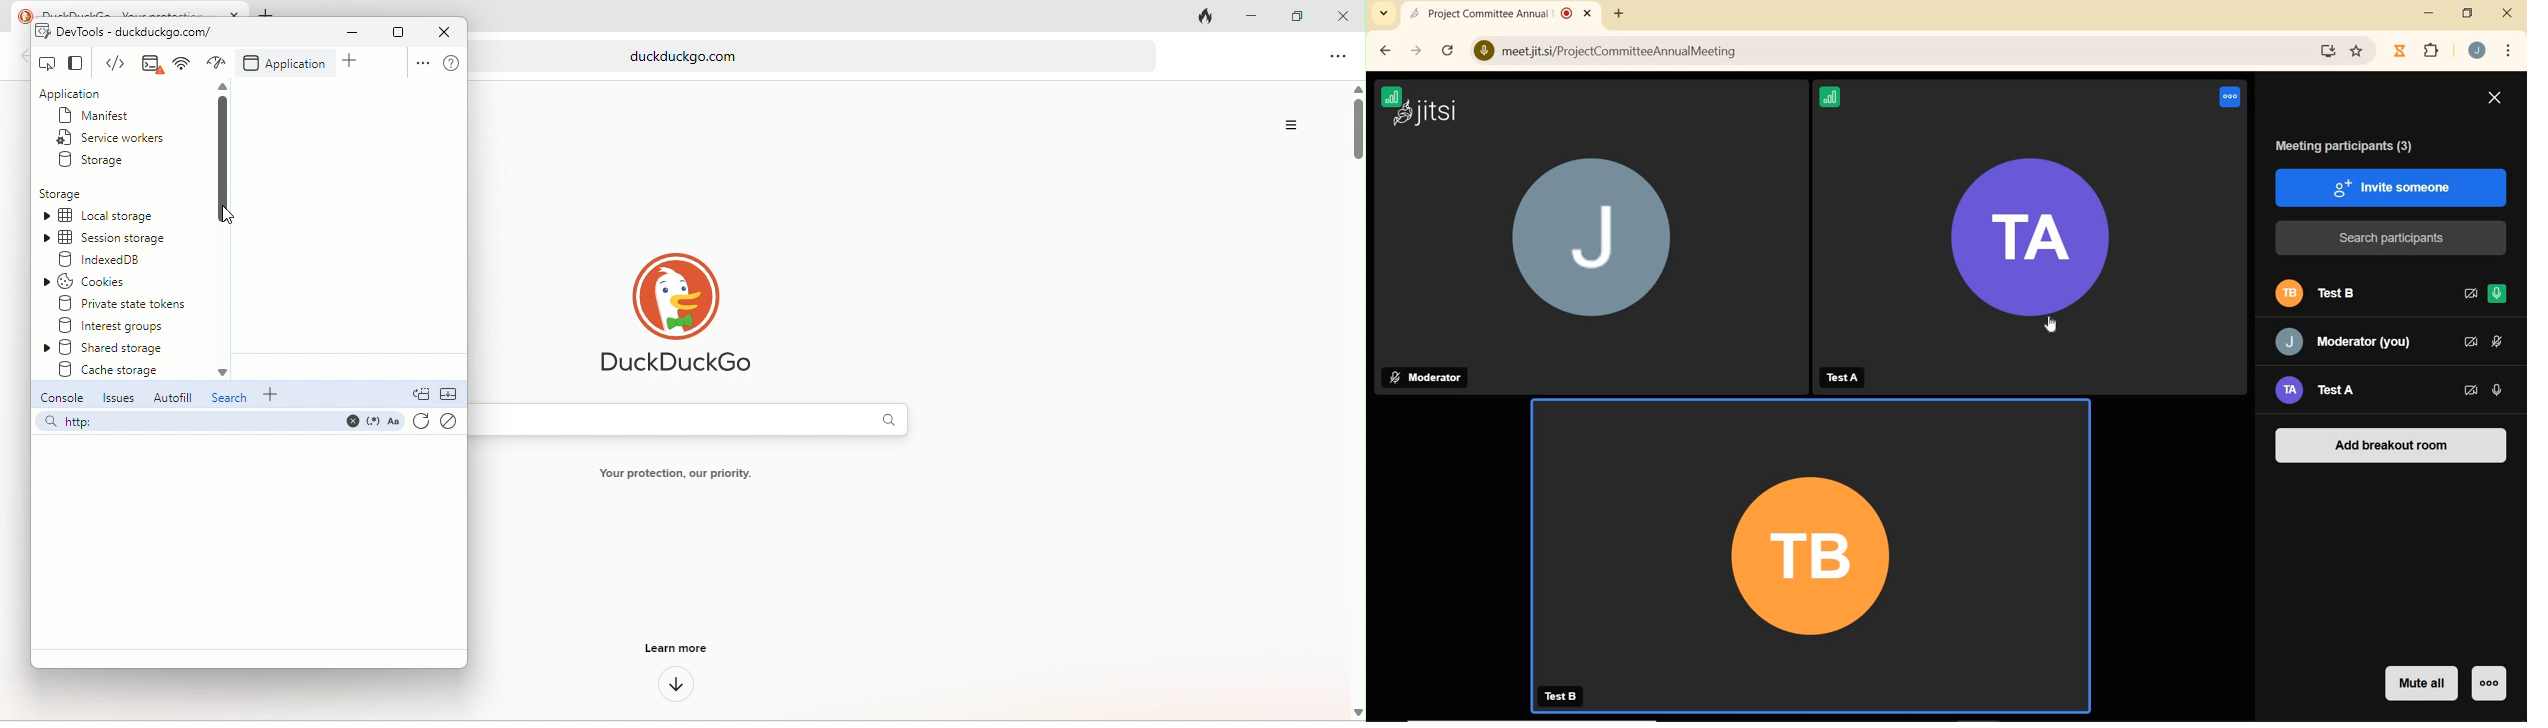 This screenshot has width=2548, height=728. What do you see at coordinates (98, 159) in the screenshot?
I see `storage` at bounding box center [98, 159].